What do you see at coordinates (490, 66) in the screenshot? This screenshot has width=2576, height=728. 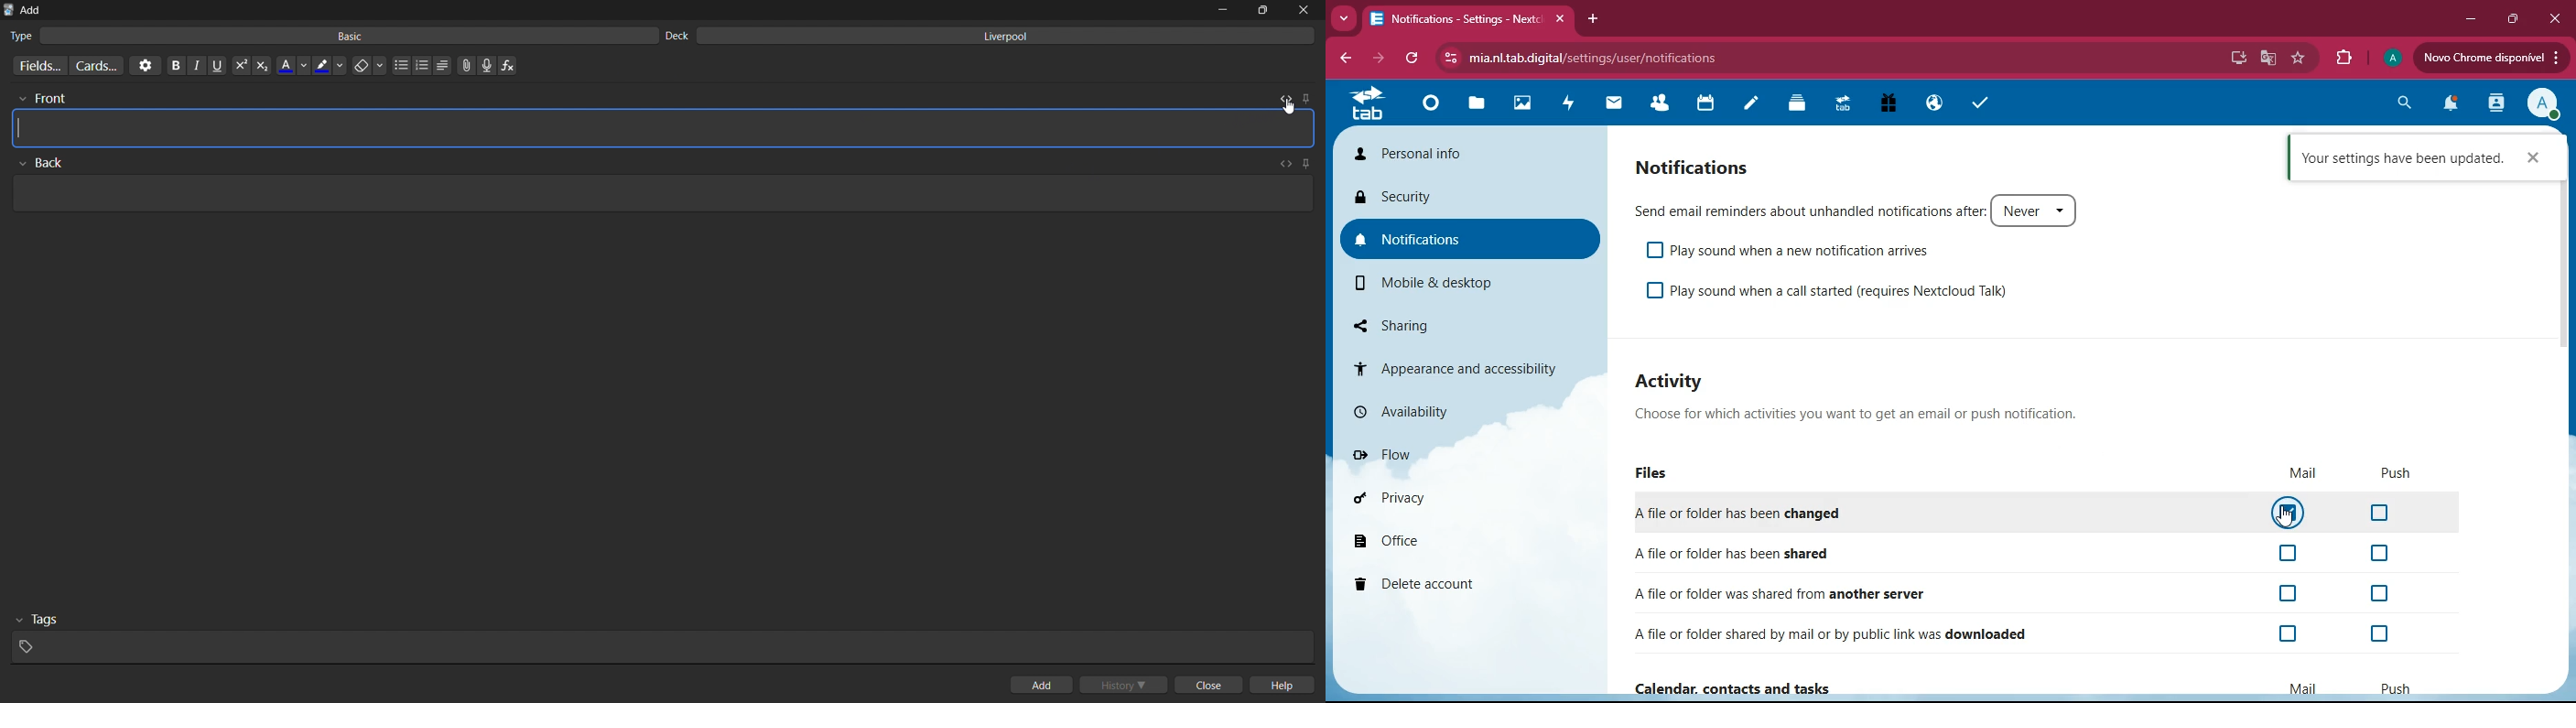 I see `record audio` at bounding box center [490, 66].